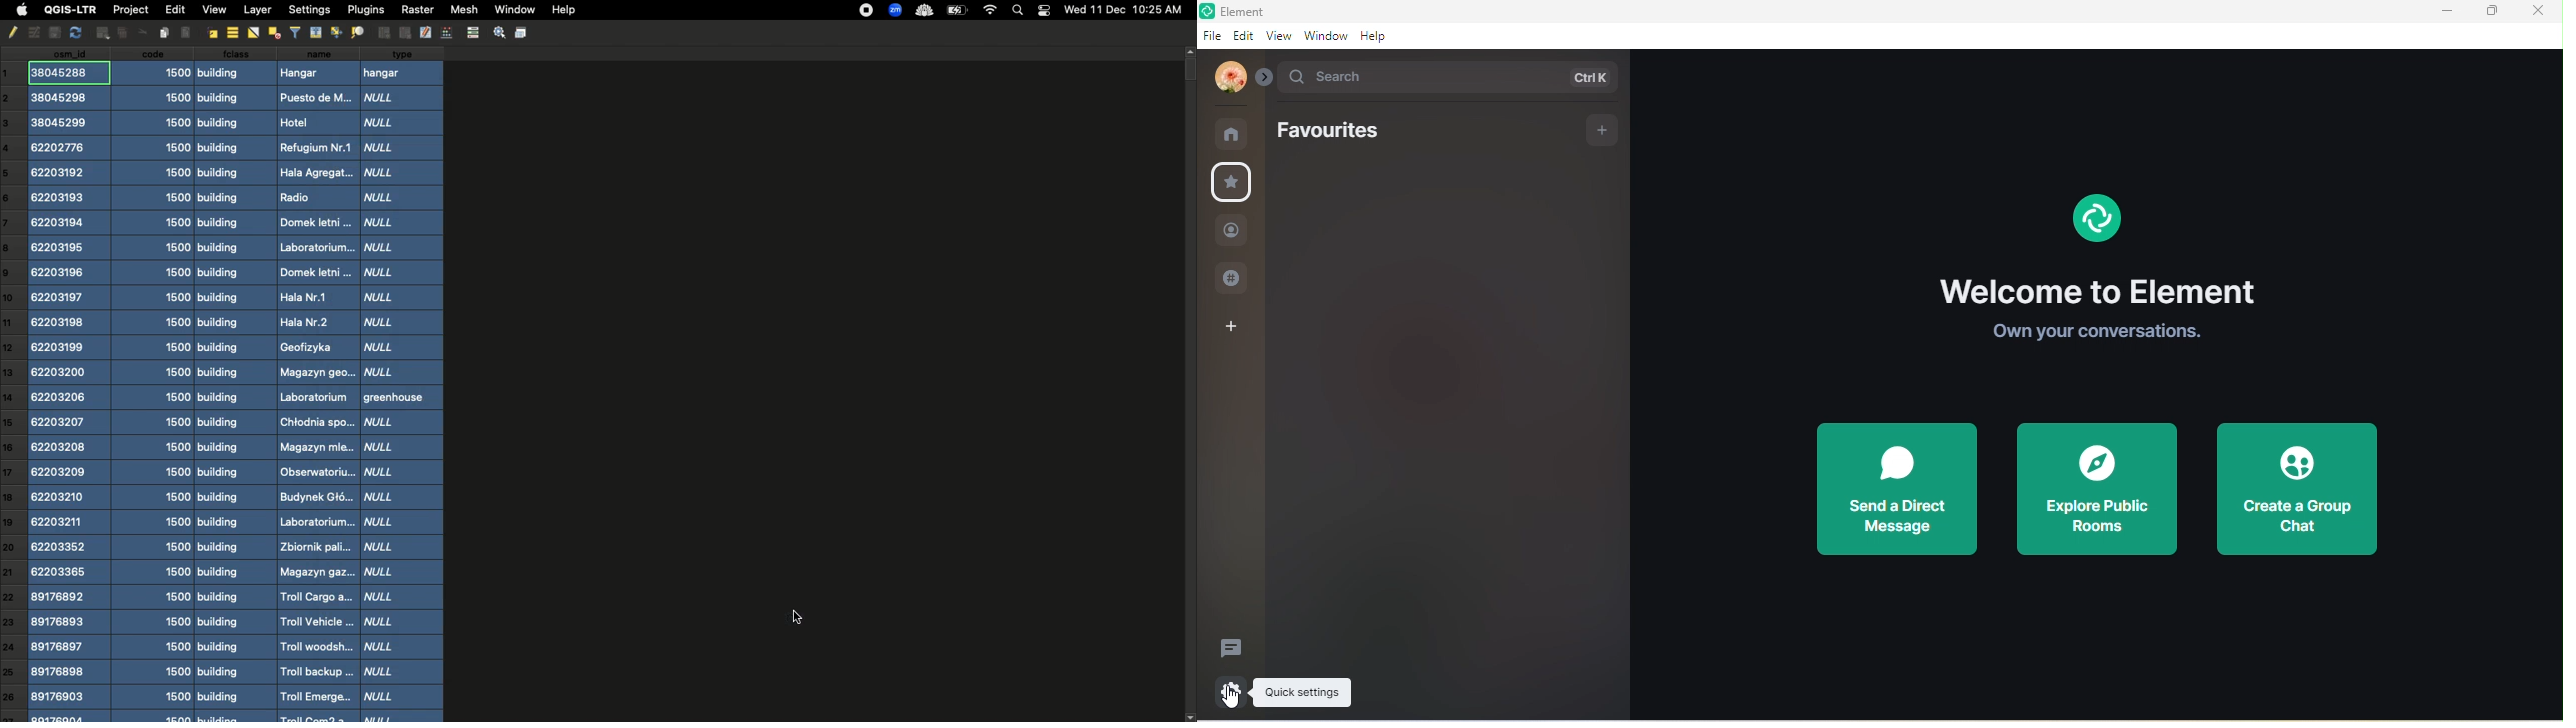  Describe the element at coordinates (1604, 128) in the screenshot. I see `add` at that location.